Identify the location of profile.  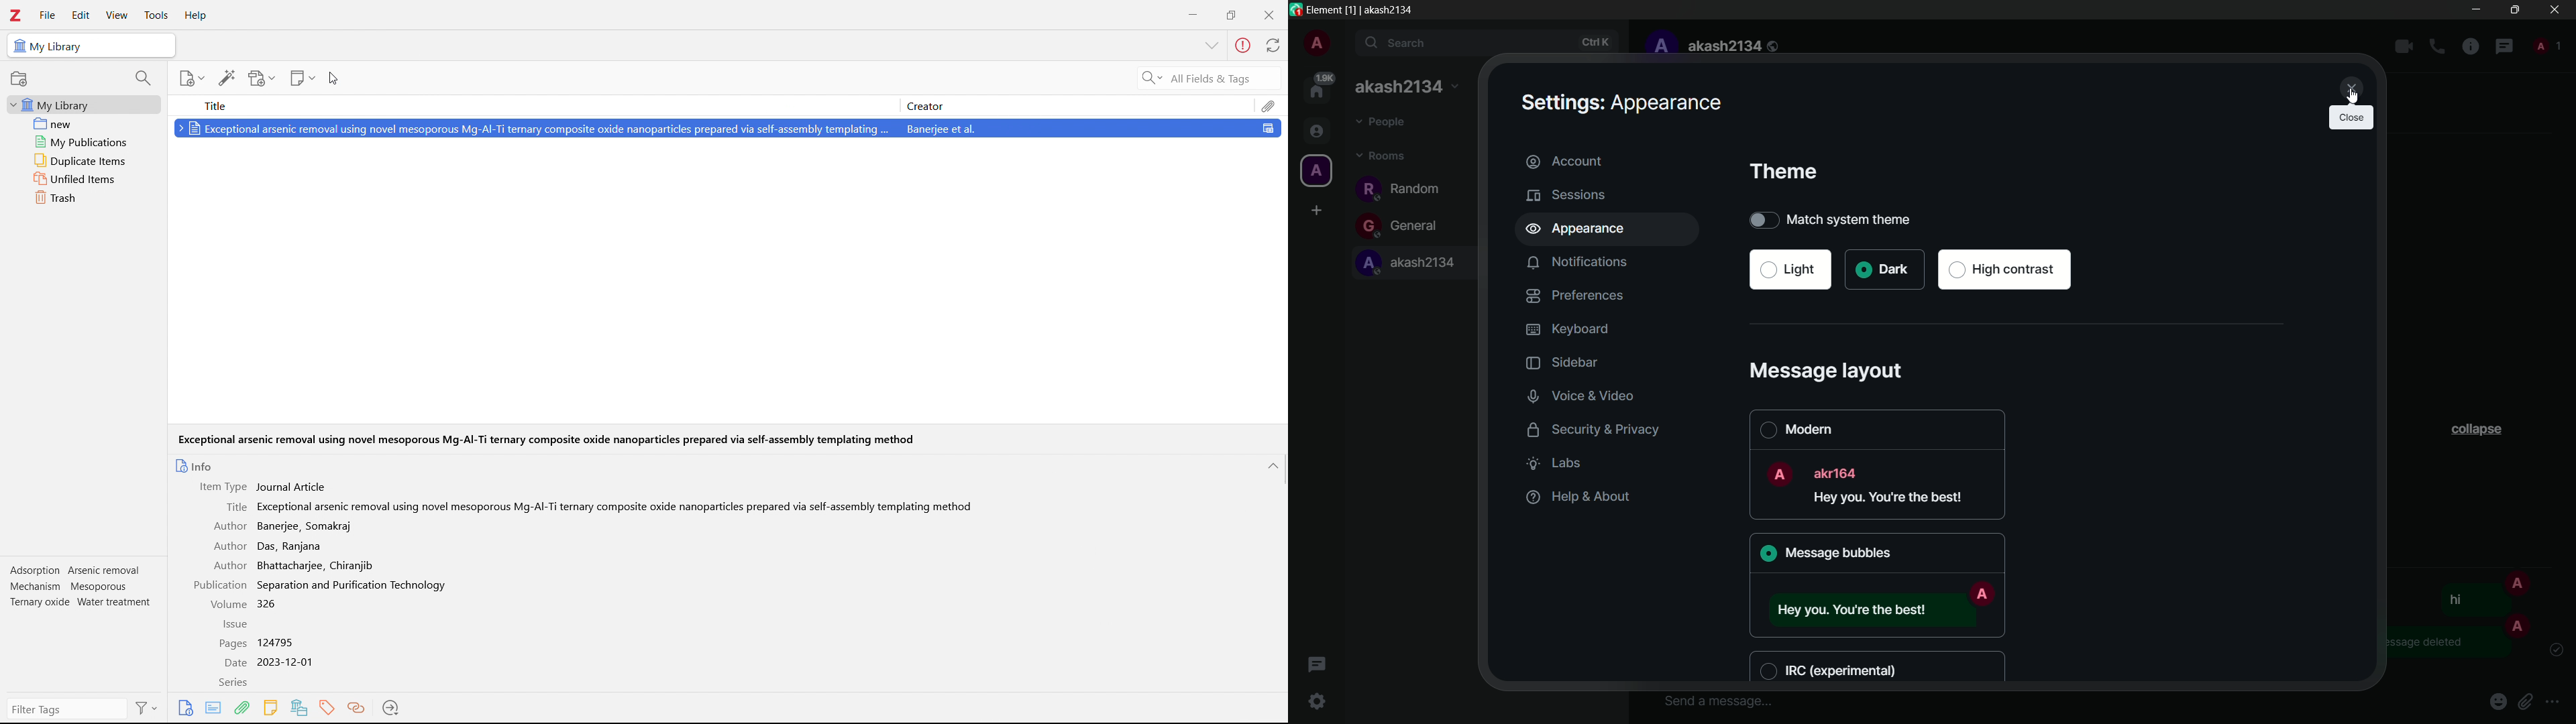
(1316, 45).